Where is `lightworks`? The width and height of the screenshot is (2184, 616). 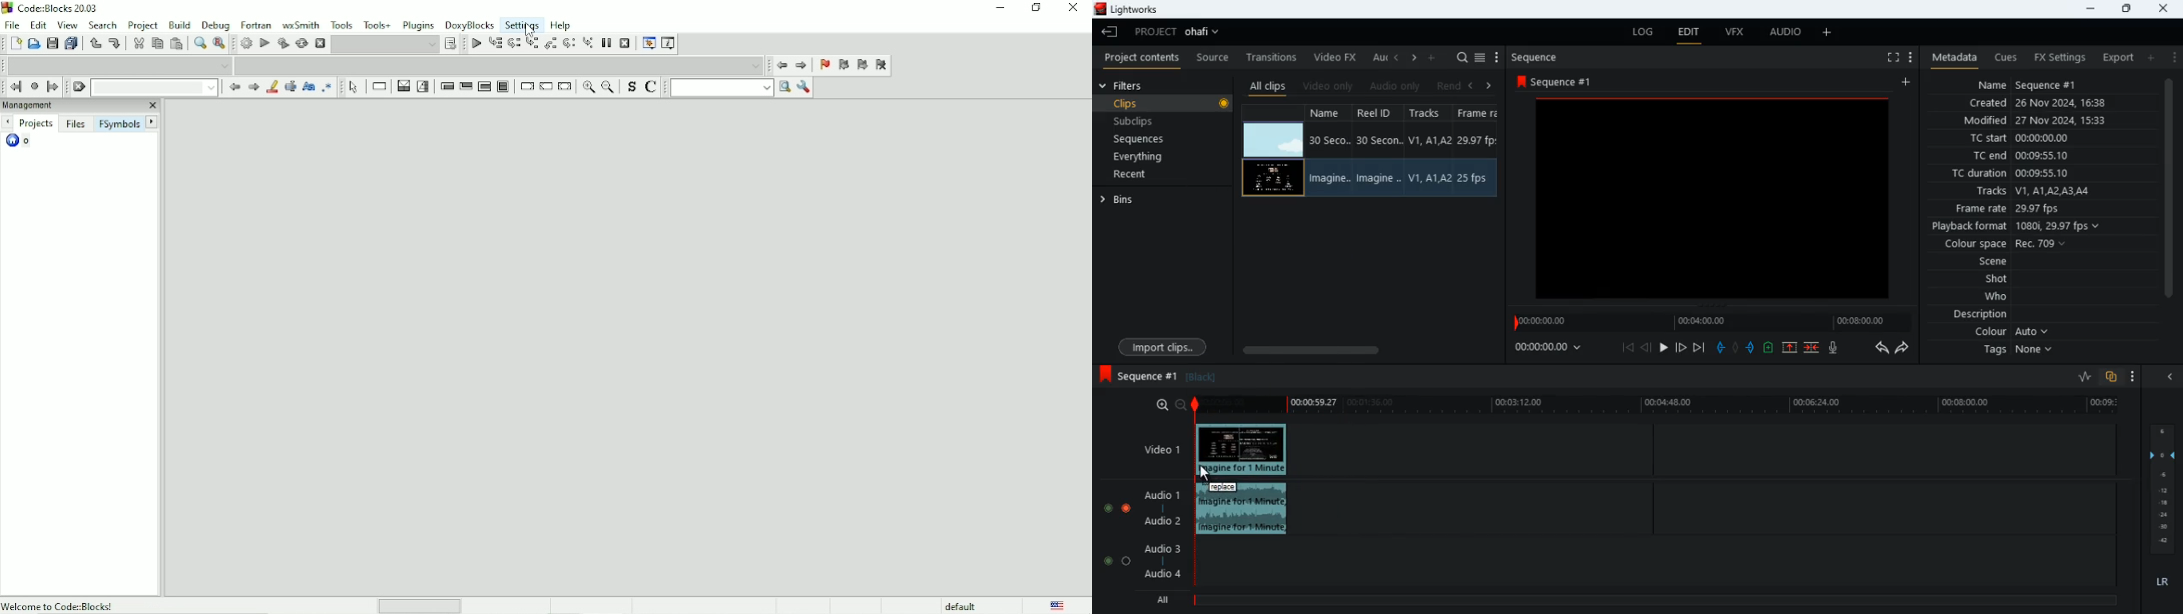 lightworks is located at coordinates (1129, 9).